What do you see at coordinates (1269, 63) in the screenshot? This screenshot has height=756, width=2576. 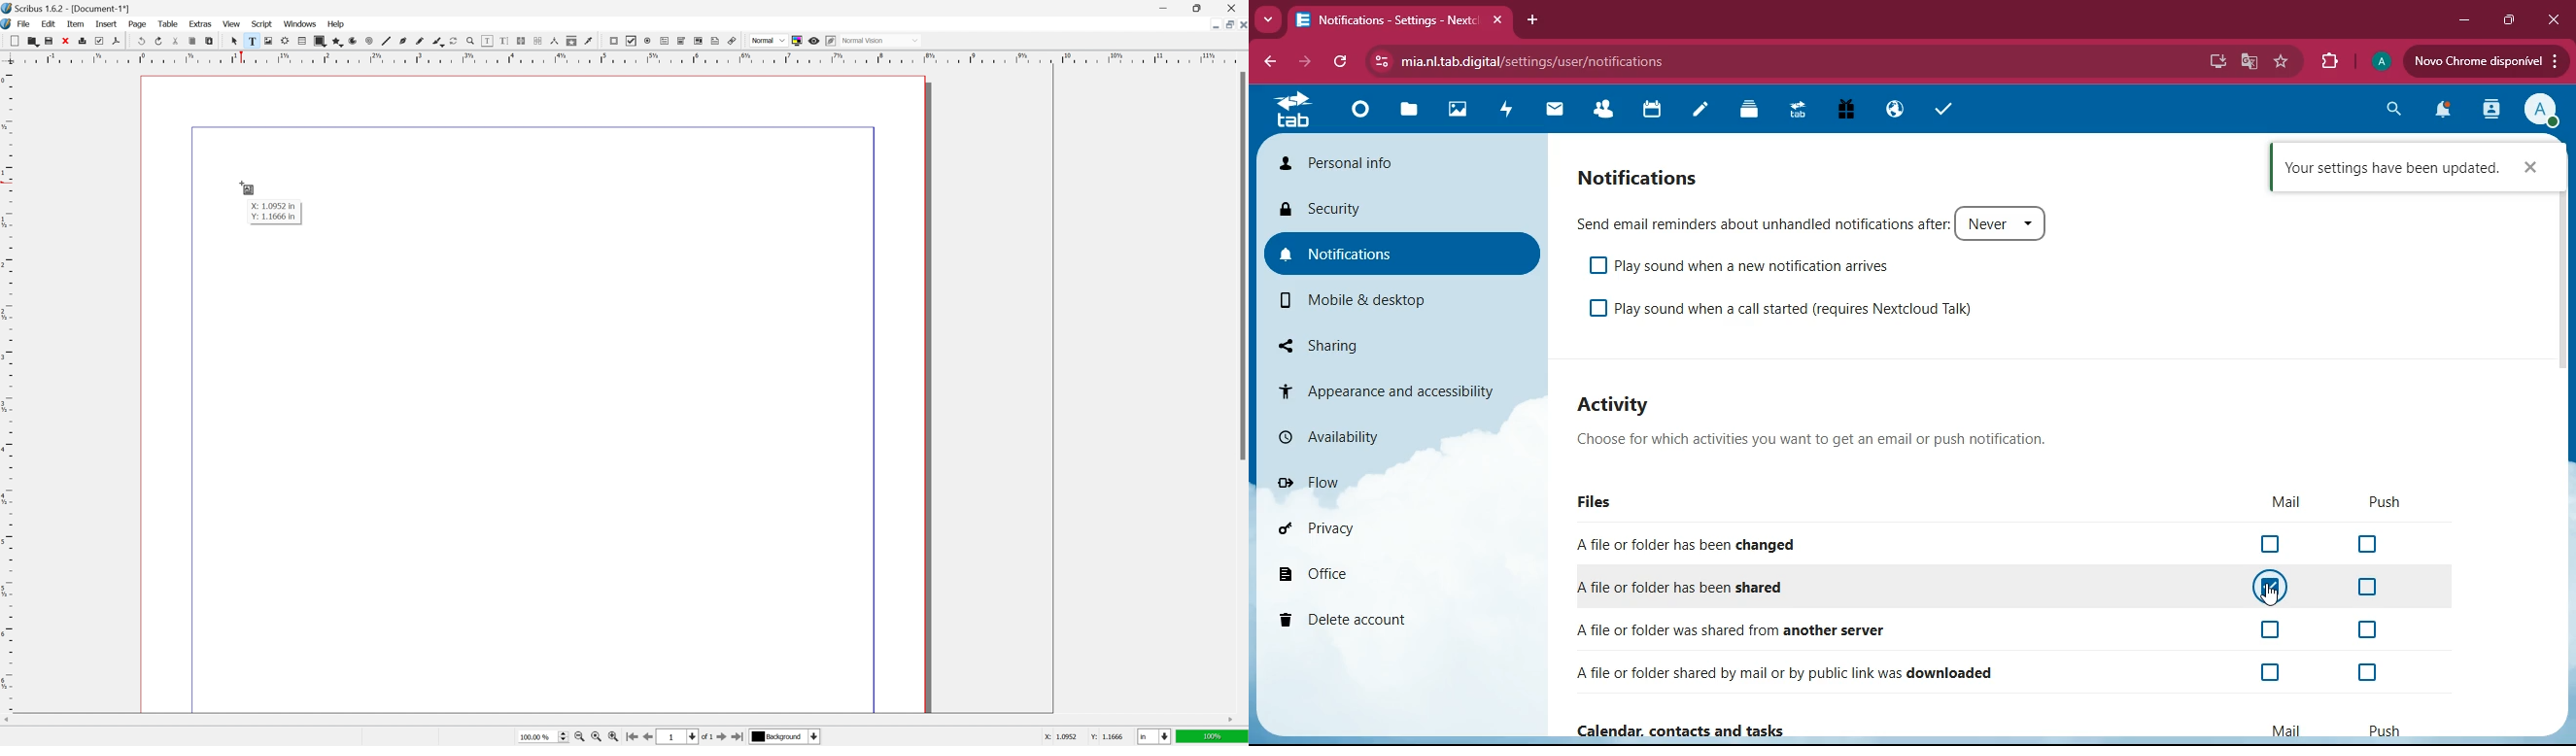 I see `back` at bounding box center [1269, 63].